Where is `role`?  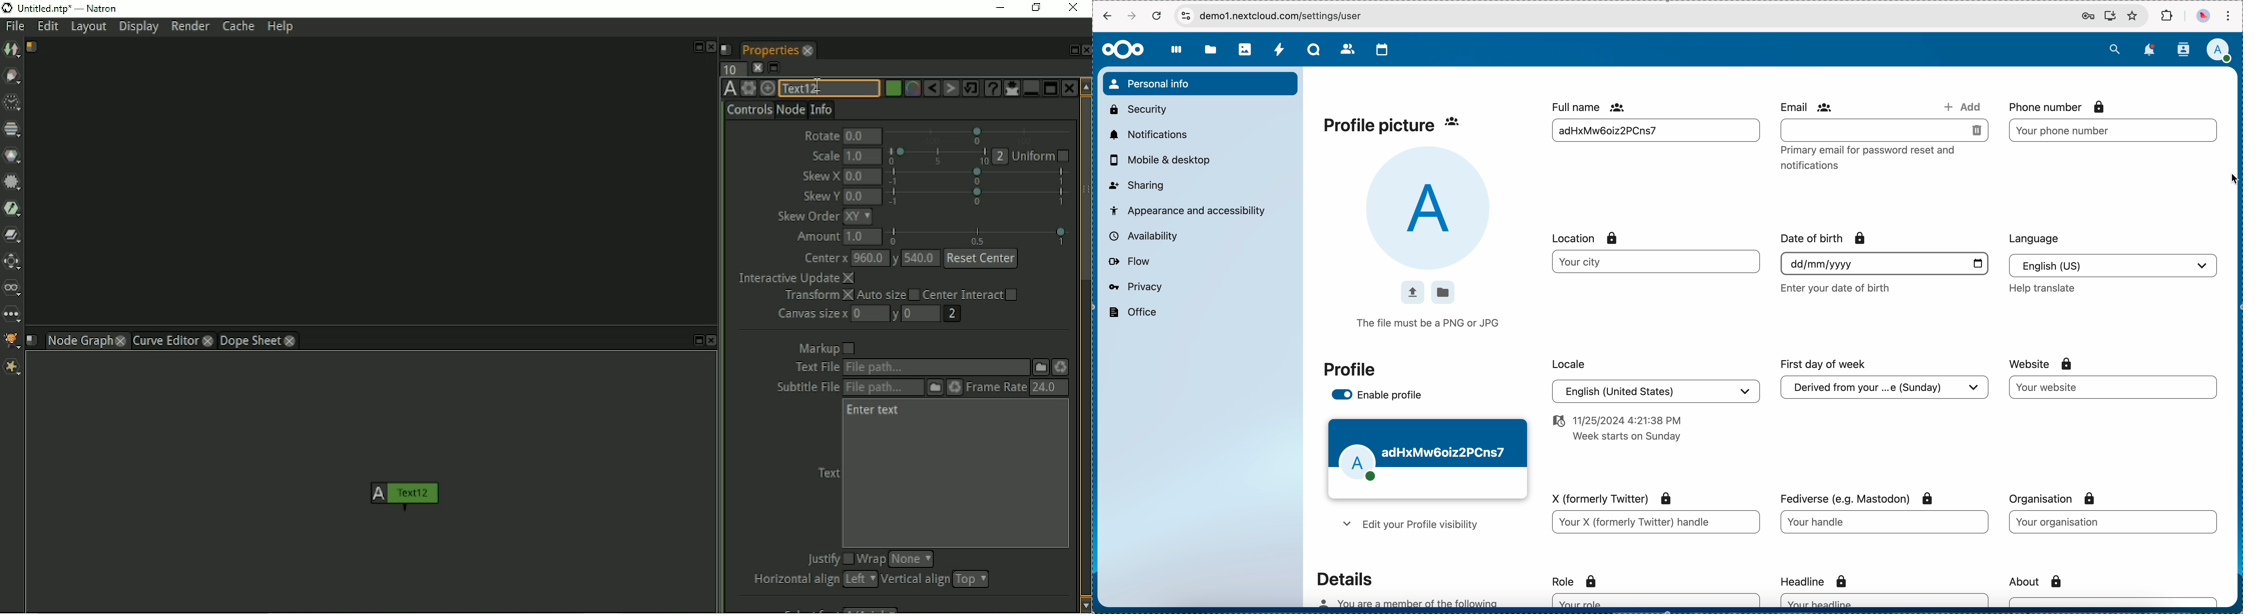
role is located at coordinates (1577, 582).